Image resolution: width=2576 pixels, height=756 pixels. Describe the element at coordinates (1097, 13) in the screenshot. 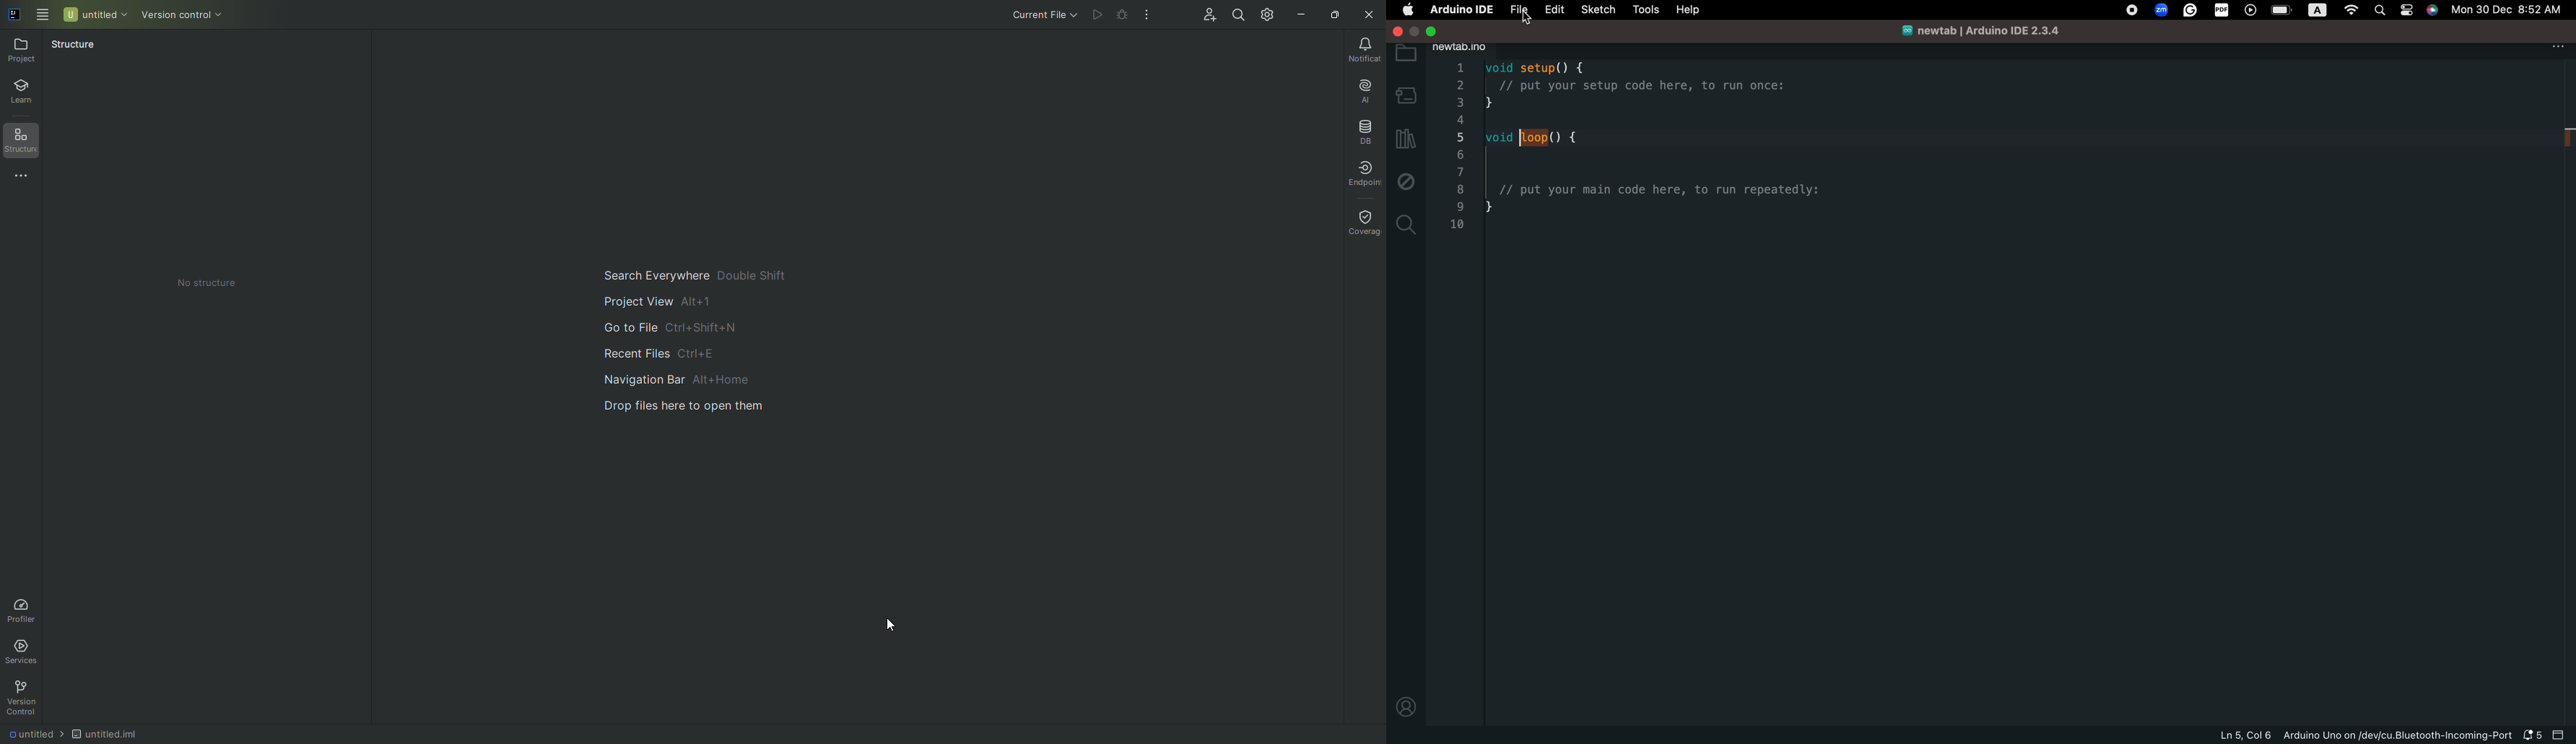

I see `Cannot run file` at that location.